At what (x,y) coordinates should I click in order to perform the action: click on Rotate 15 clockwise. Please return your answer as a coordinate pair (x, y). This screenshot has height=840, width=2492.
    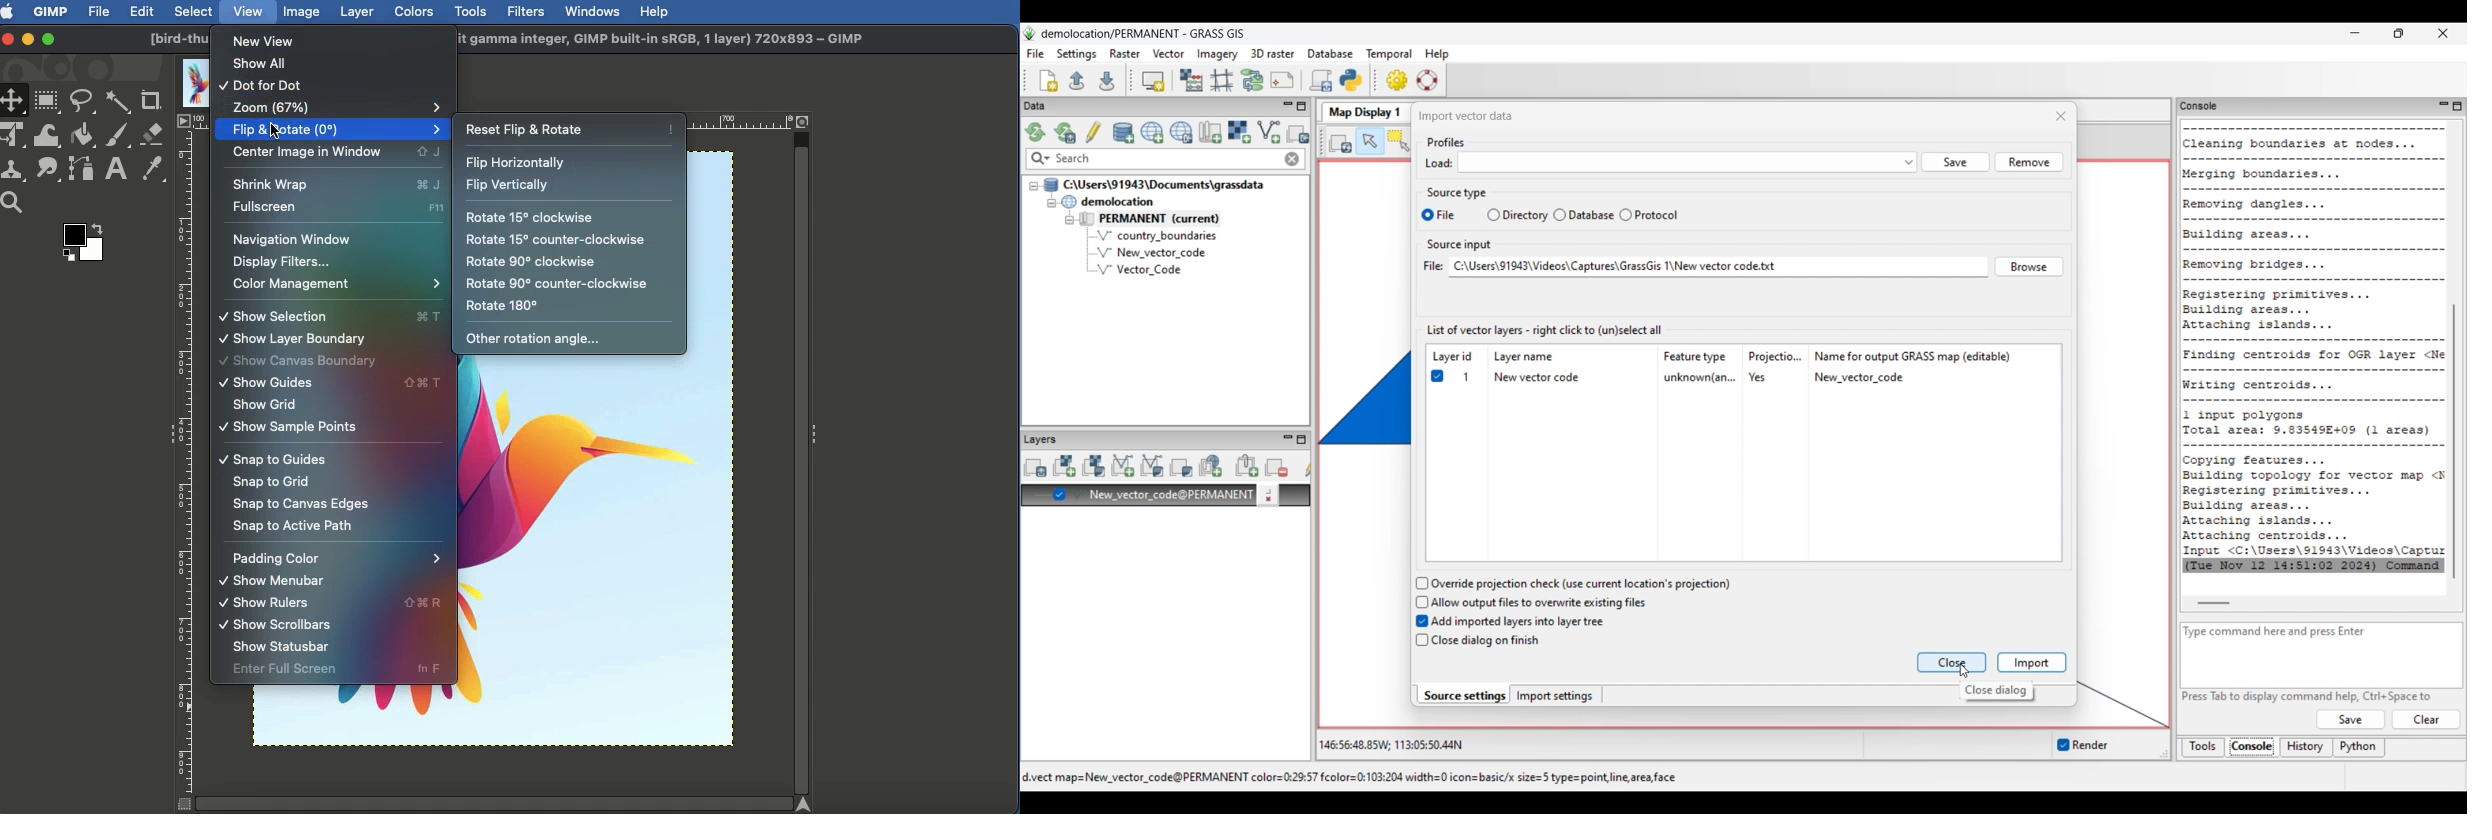
    Looking at the image, I should click on (531, 219).